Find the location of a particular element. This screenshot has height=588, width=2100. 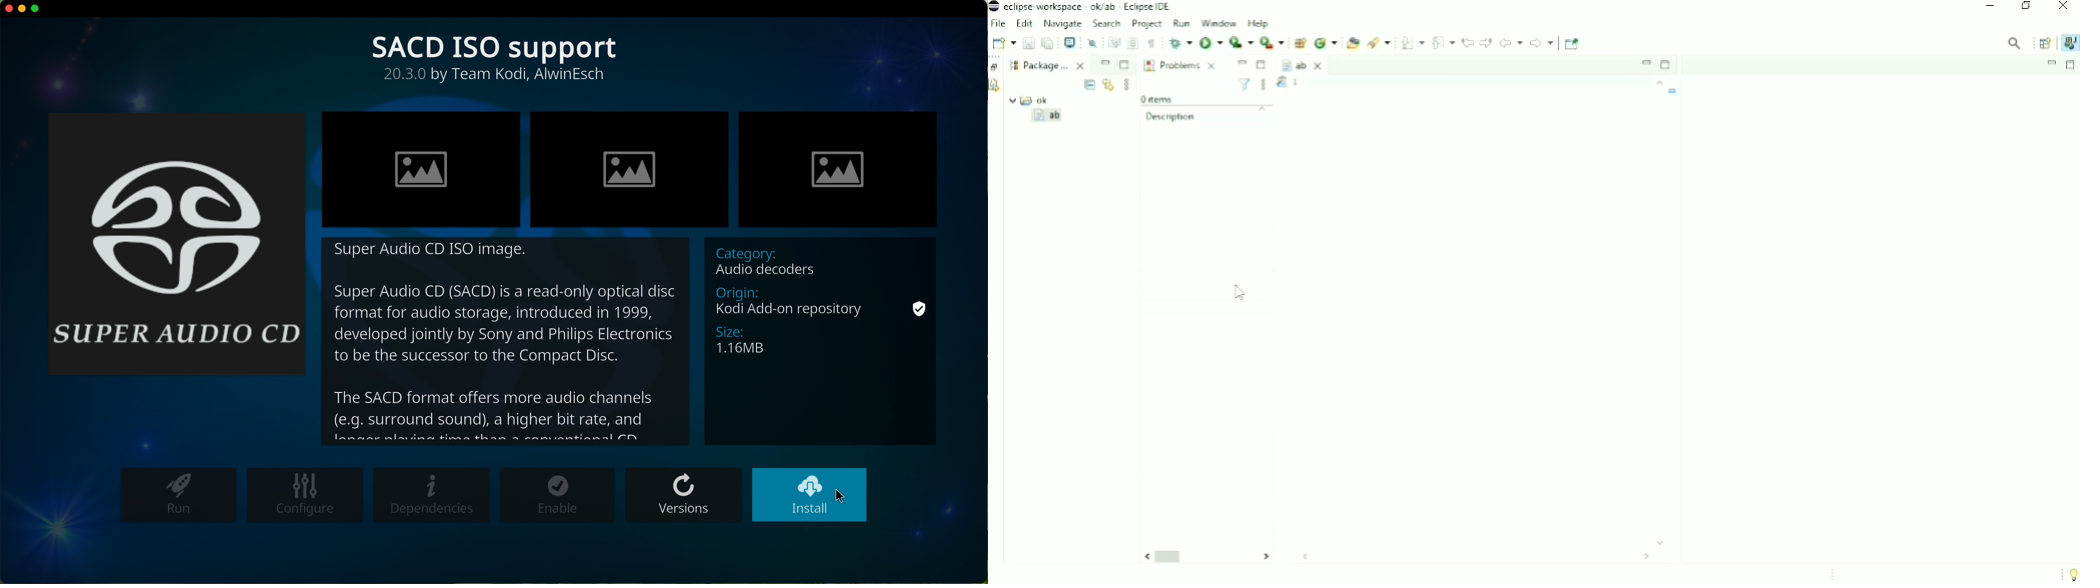

super audio CD logo is located at coordinates (178, 242).